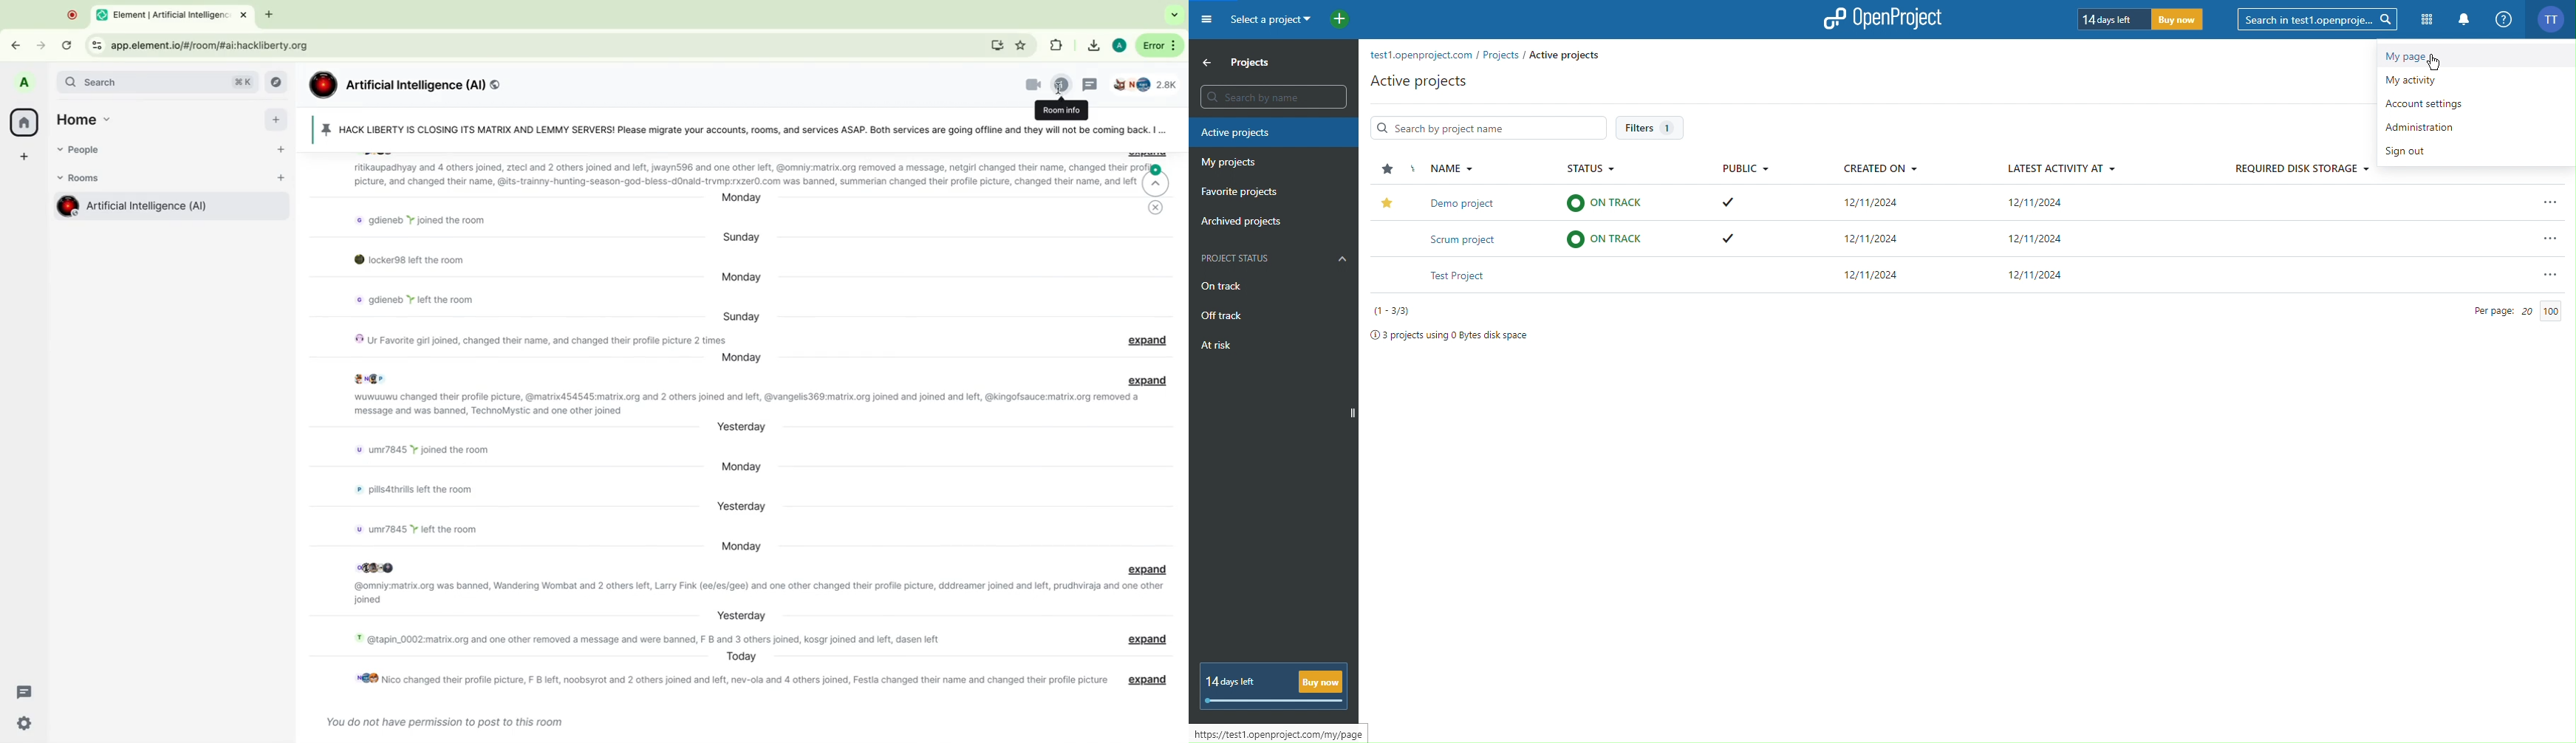  Describe the element at coordinates (25, 158) in the screenshot. I see `create a space` at that location.